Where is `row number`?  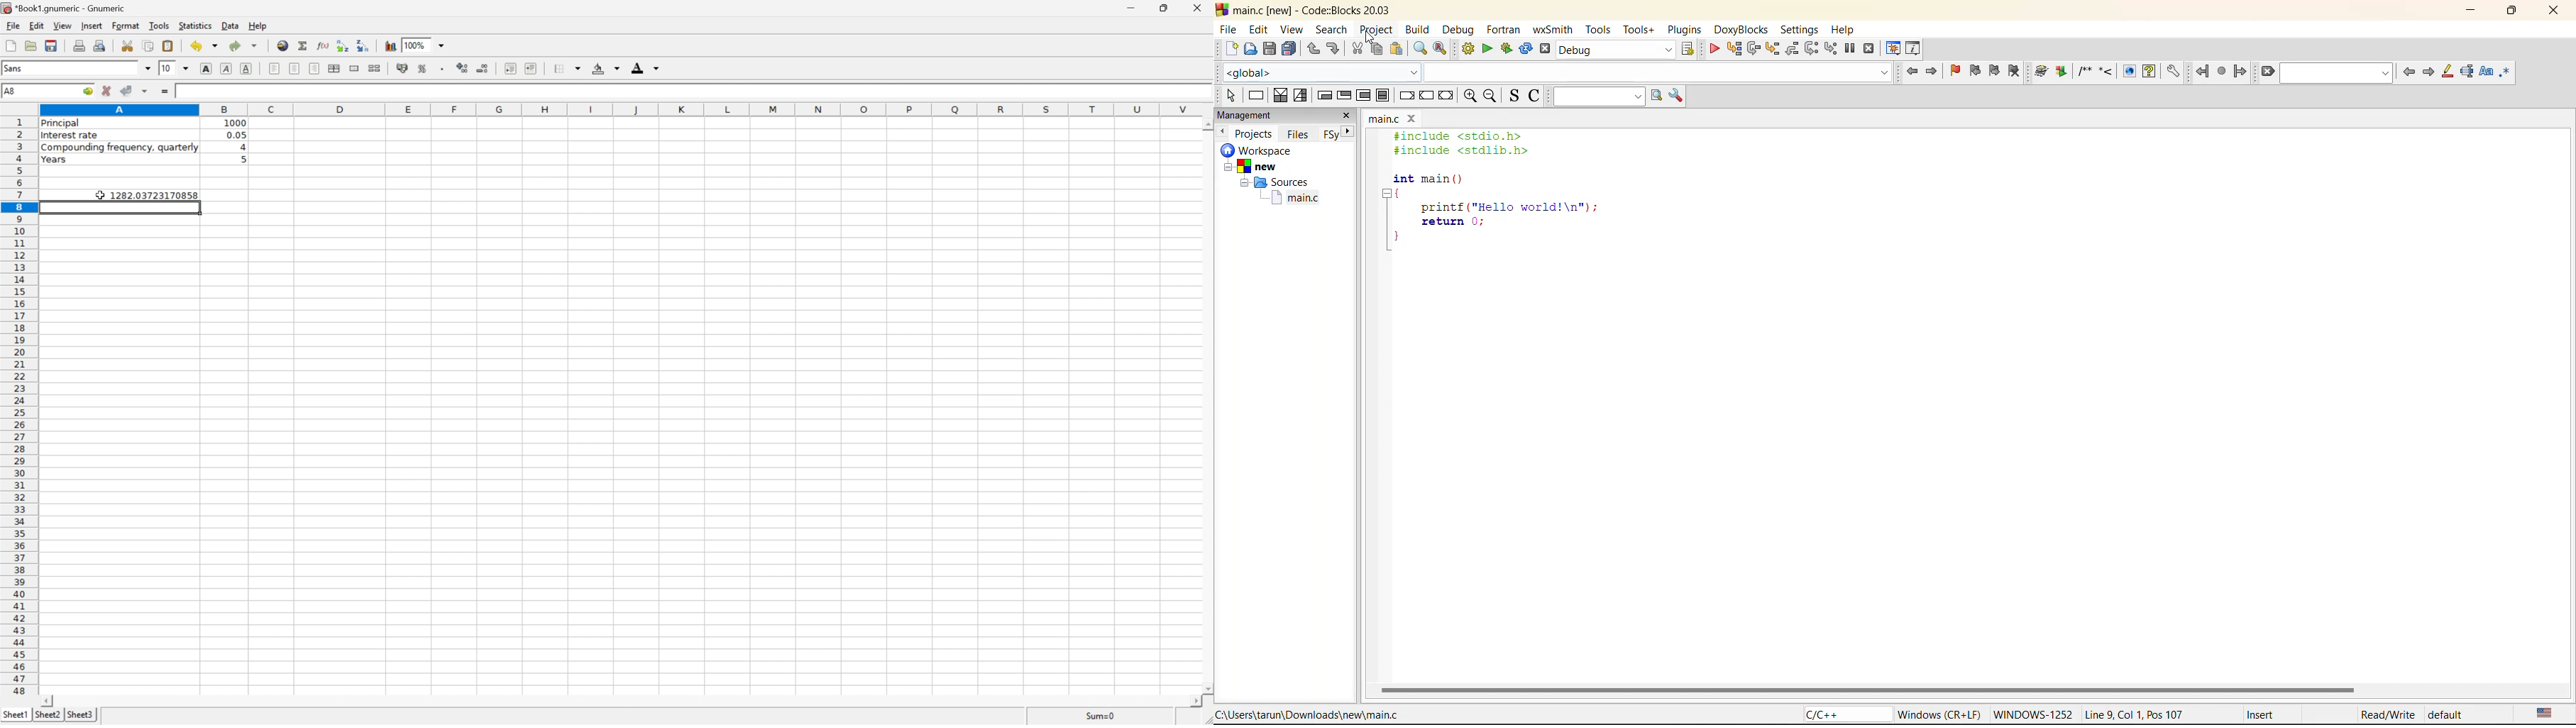 row number is located at coordinates (18, 406).